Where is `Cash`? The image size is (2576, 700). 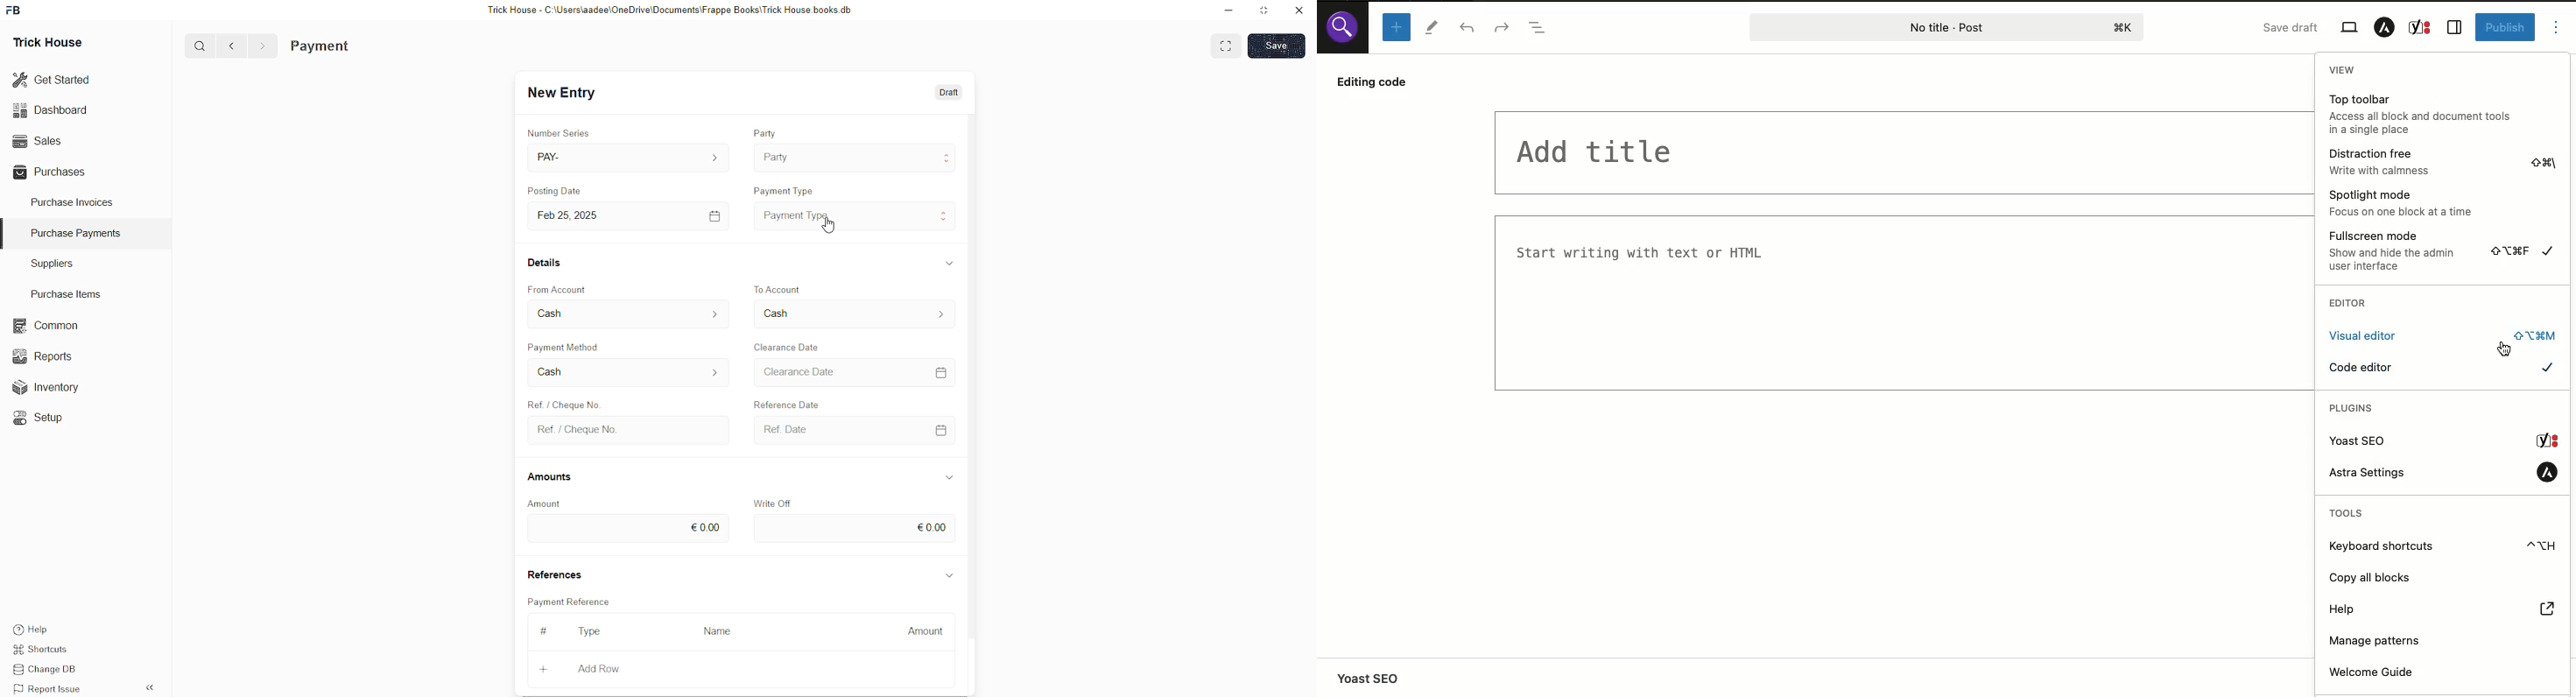
Cash is located at coordinates (555, 371).